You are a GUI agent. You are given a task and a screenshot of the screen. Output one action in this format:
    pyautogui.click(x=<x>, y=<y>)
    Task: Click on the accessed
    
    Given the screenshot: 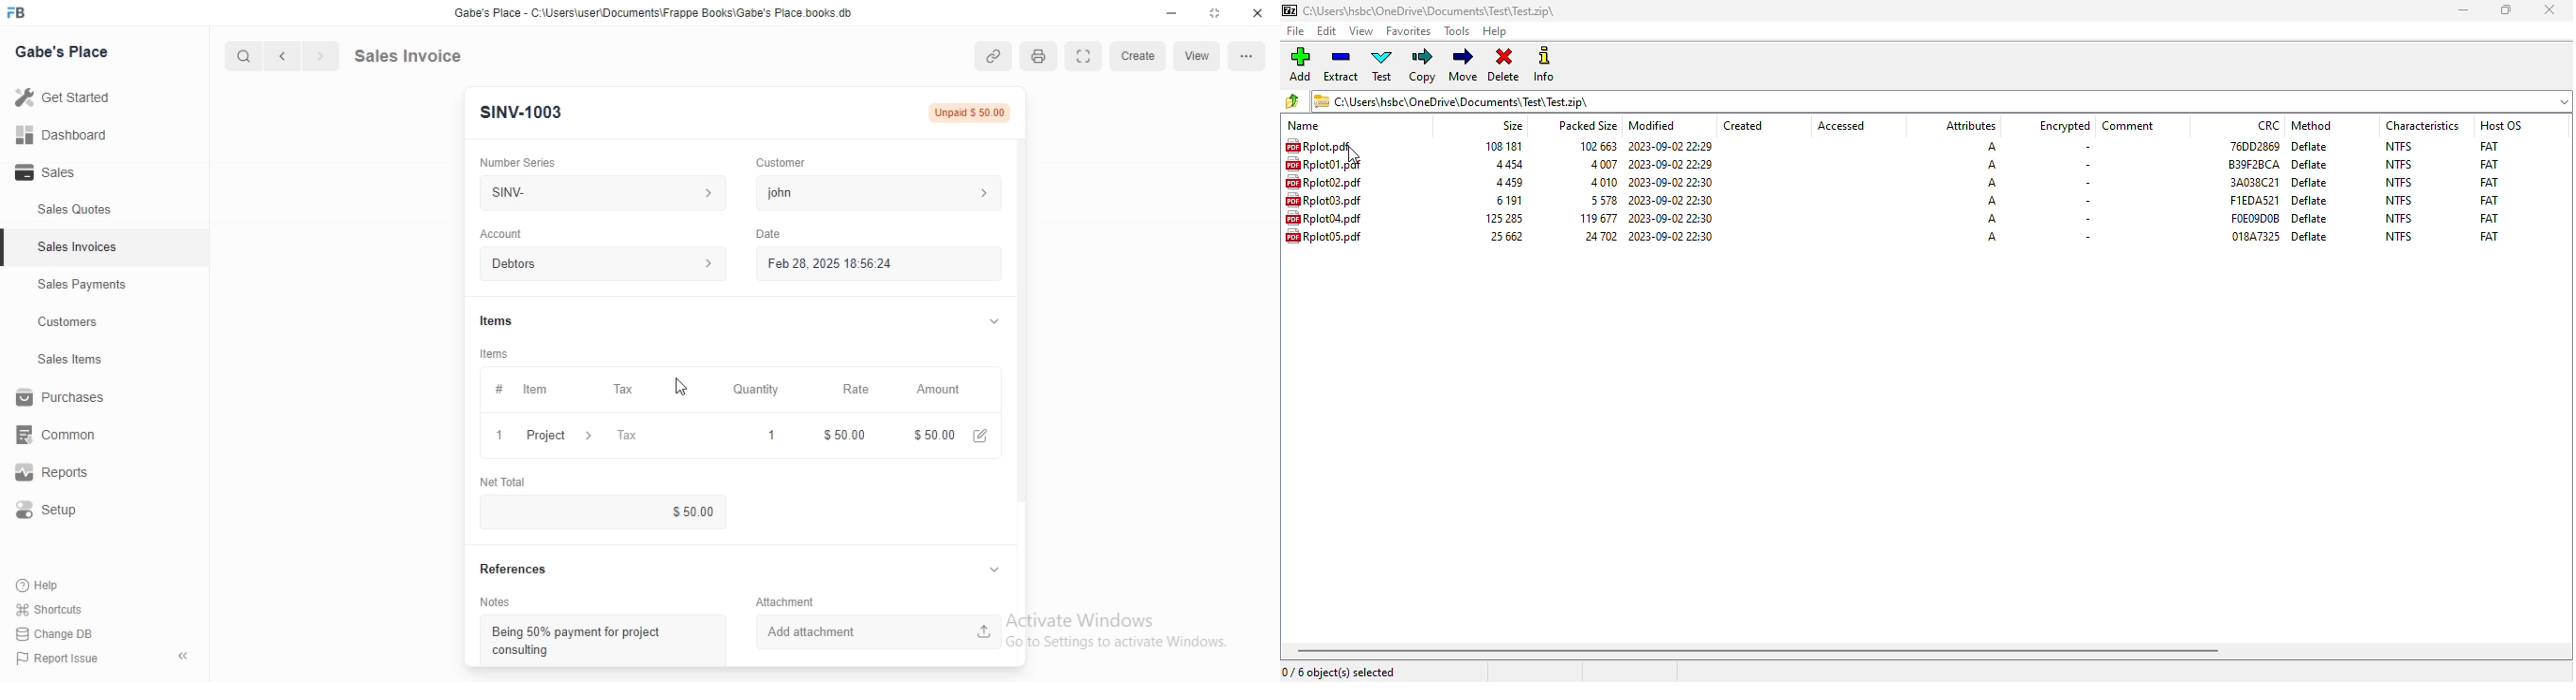 What is the action you would take?
    pyautogui.click(x=1842, y=126)
    